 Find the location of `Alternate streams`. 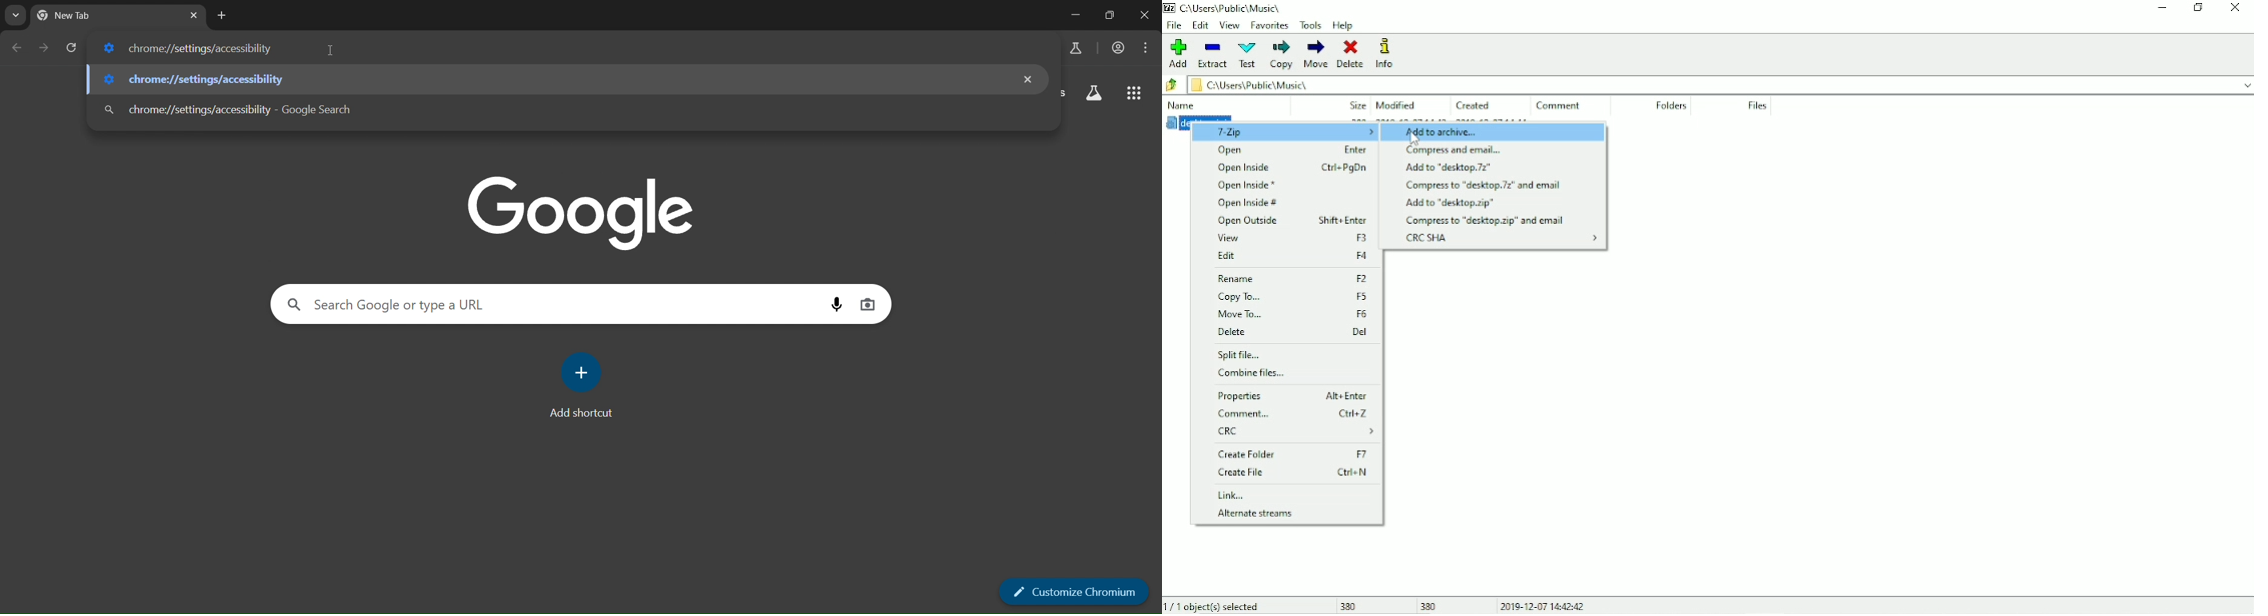

Alternate streams is located at coordinates (1264, 513).